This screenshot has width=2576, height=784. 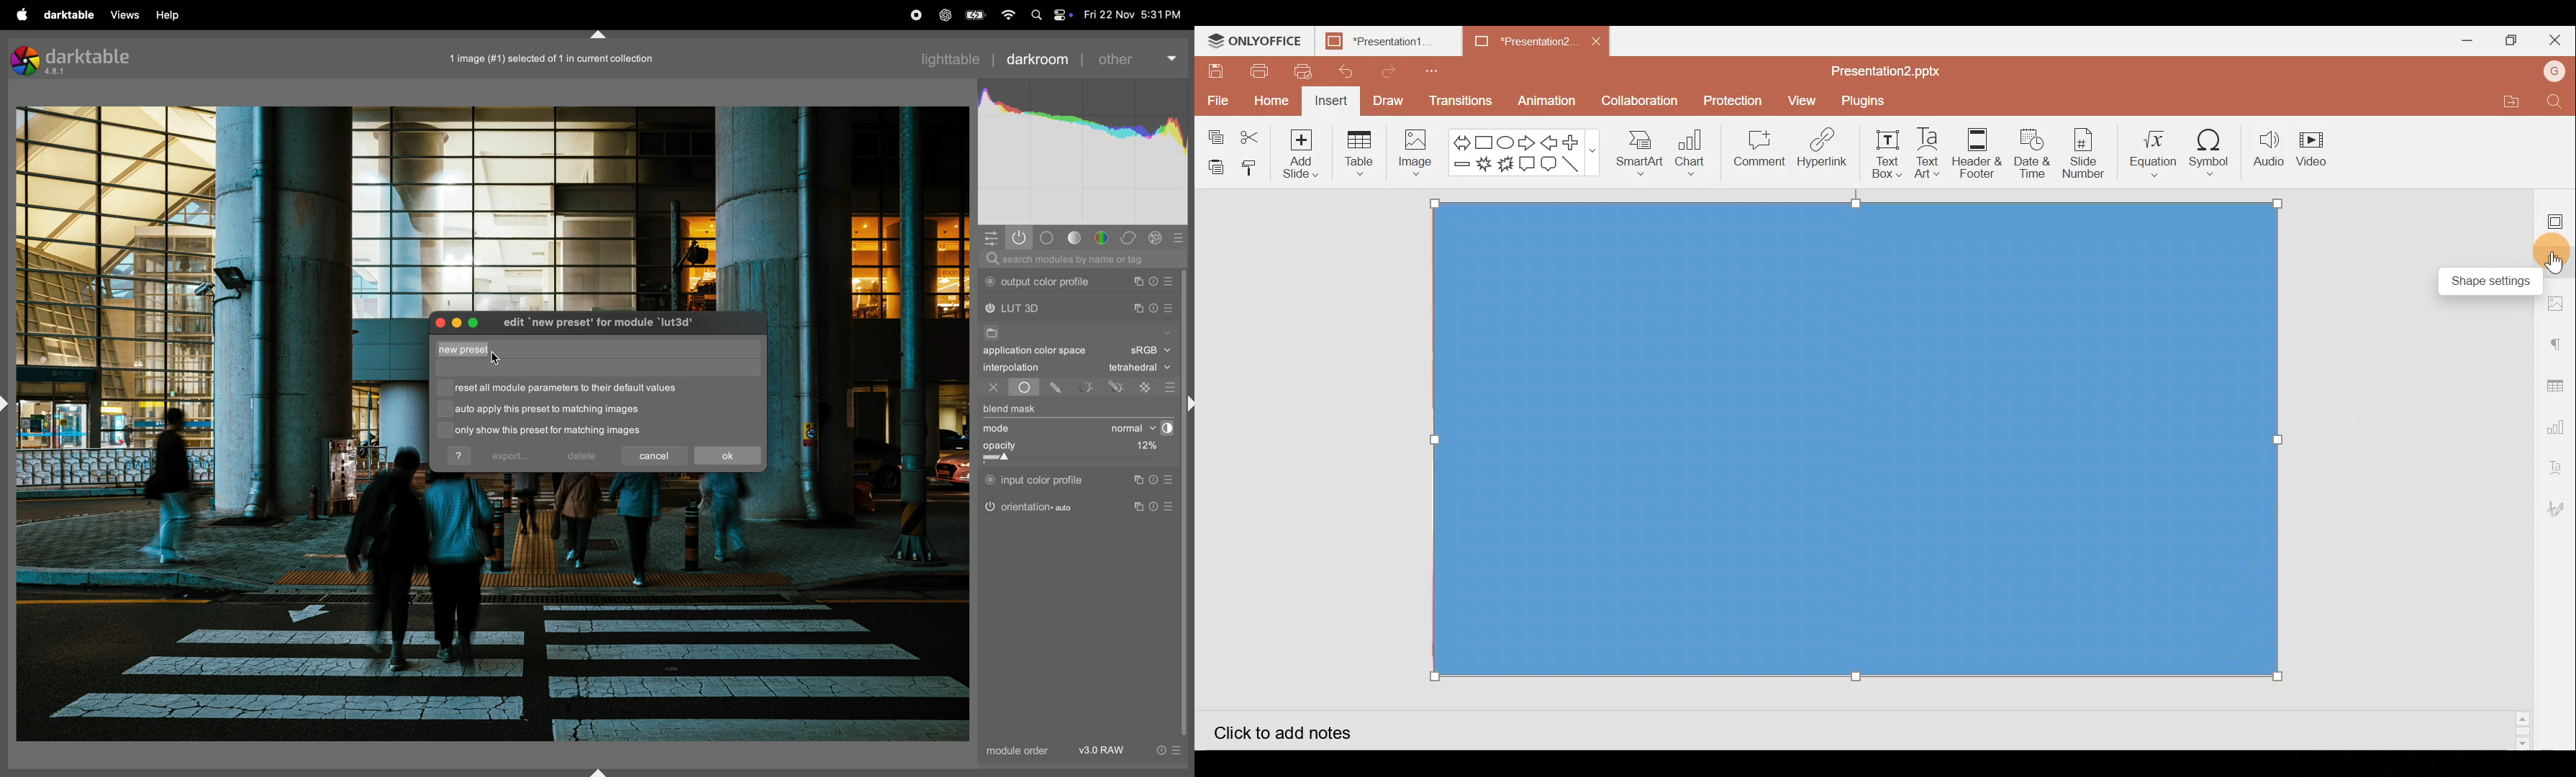 What do you see at coordinates (1134, 15) in the screenshot?
I see `date and time` at bounding box center [1134, 15].